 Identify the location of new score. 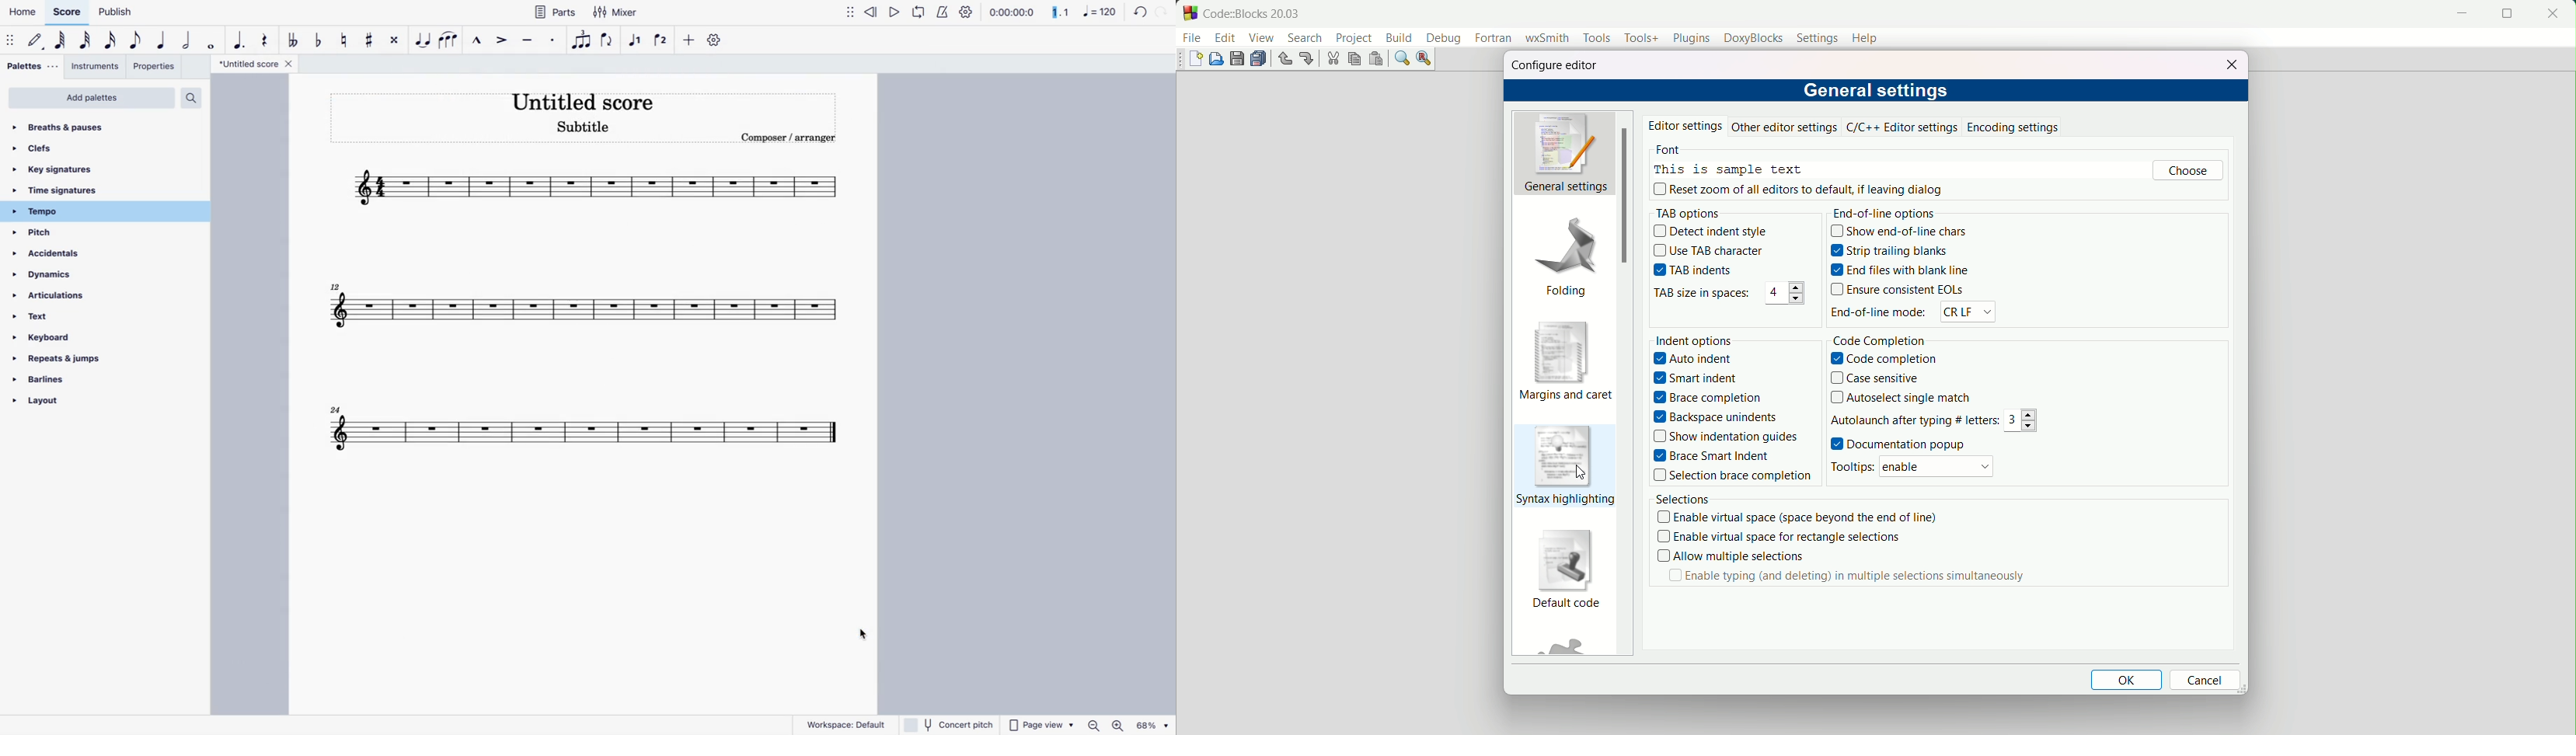
(585, 312).